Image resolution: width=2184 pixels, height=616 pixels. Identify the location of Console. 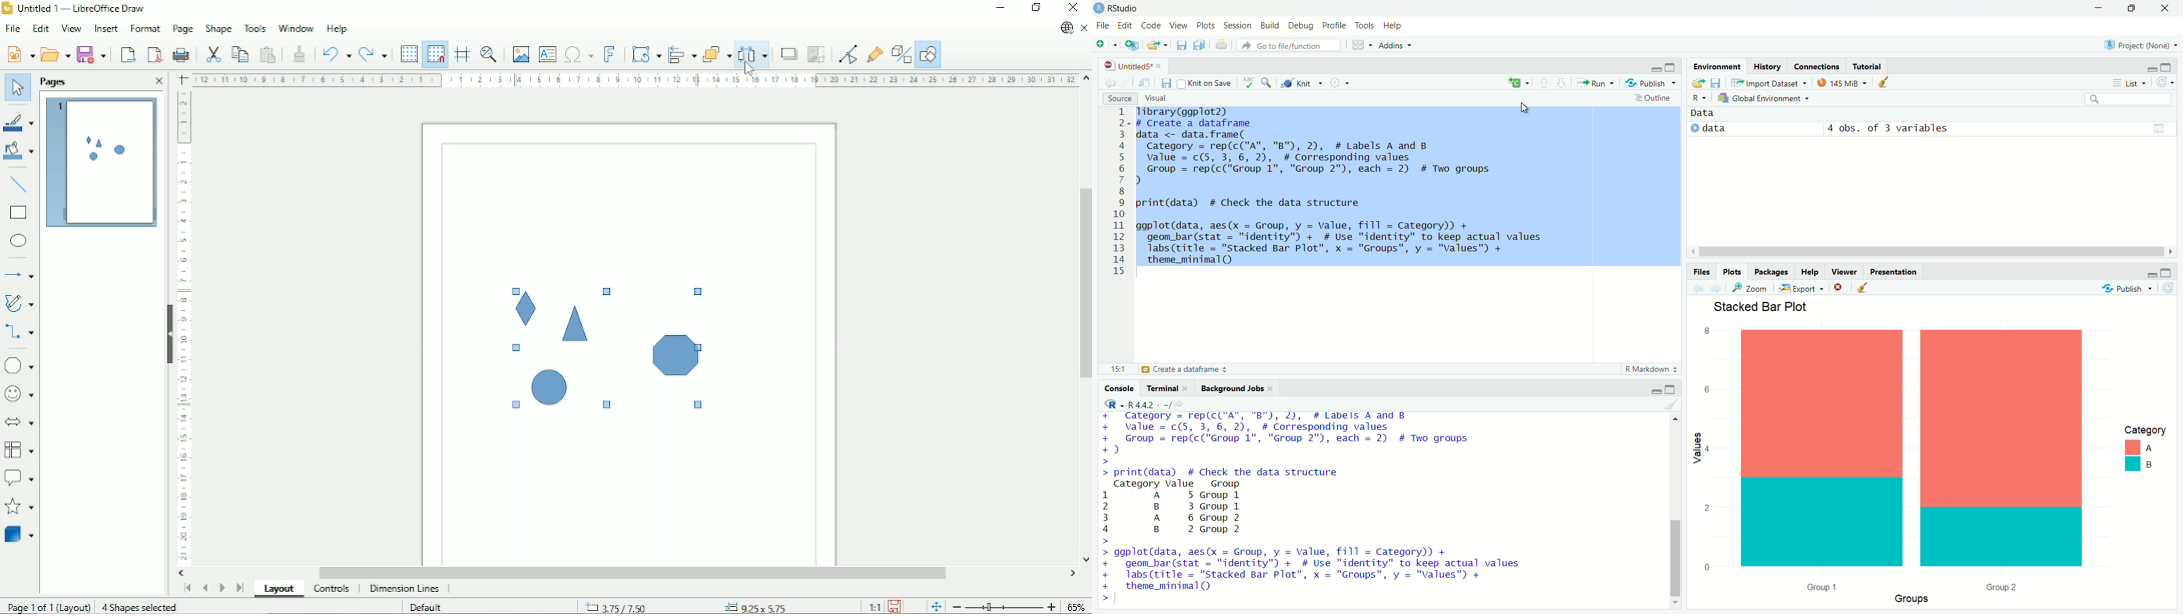
(1120, 387).